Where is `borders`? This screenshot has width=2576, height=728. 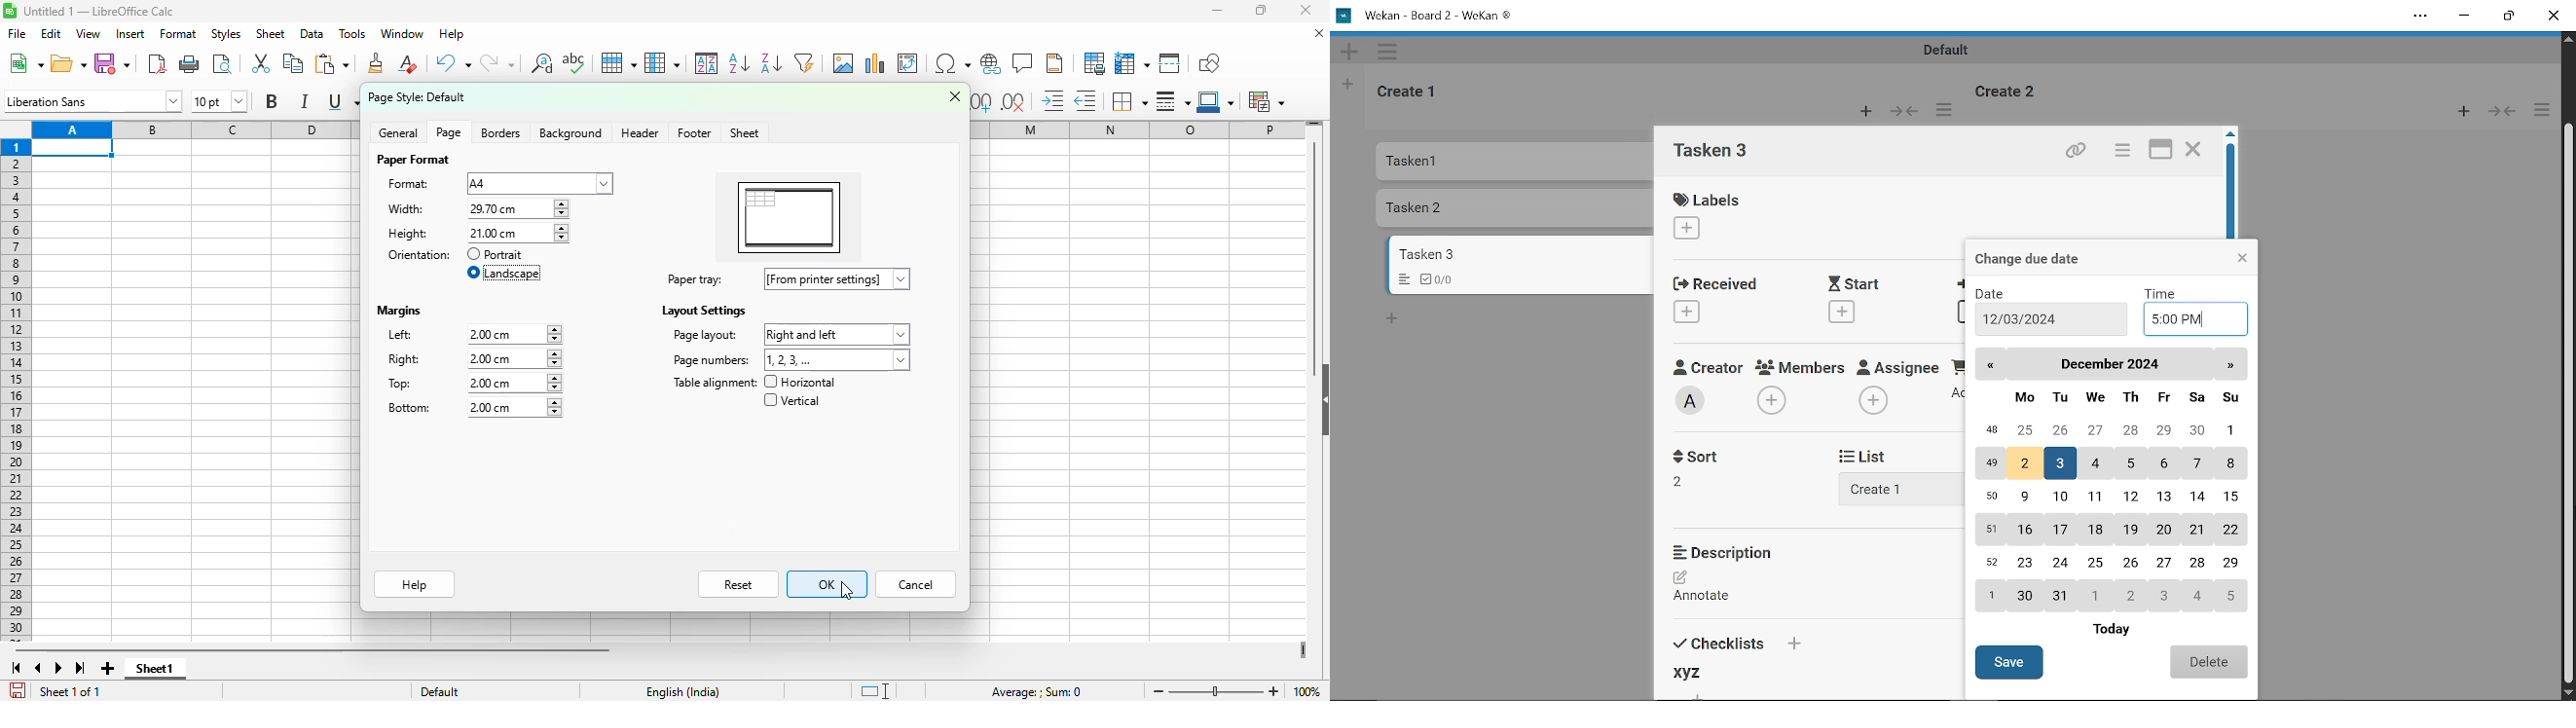 borders is located at coordinates (500, 133).